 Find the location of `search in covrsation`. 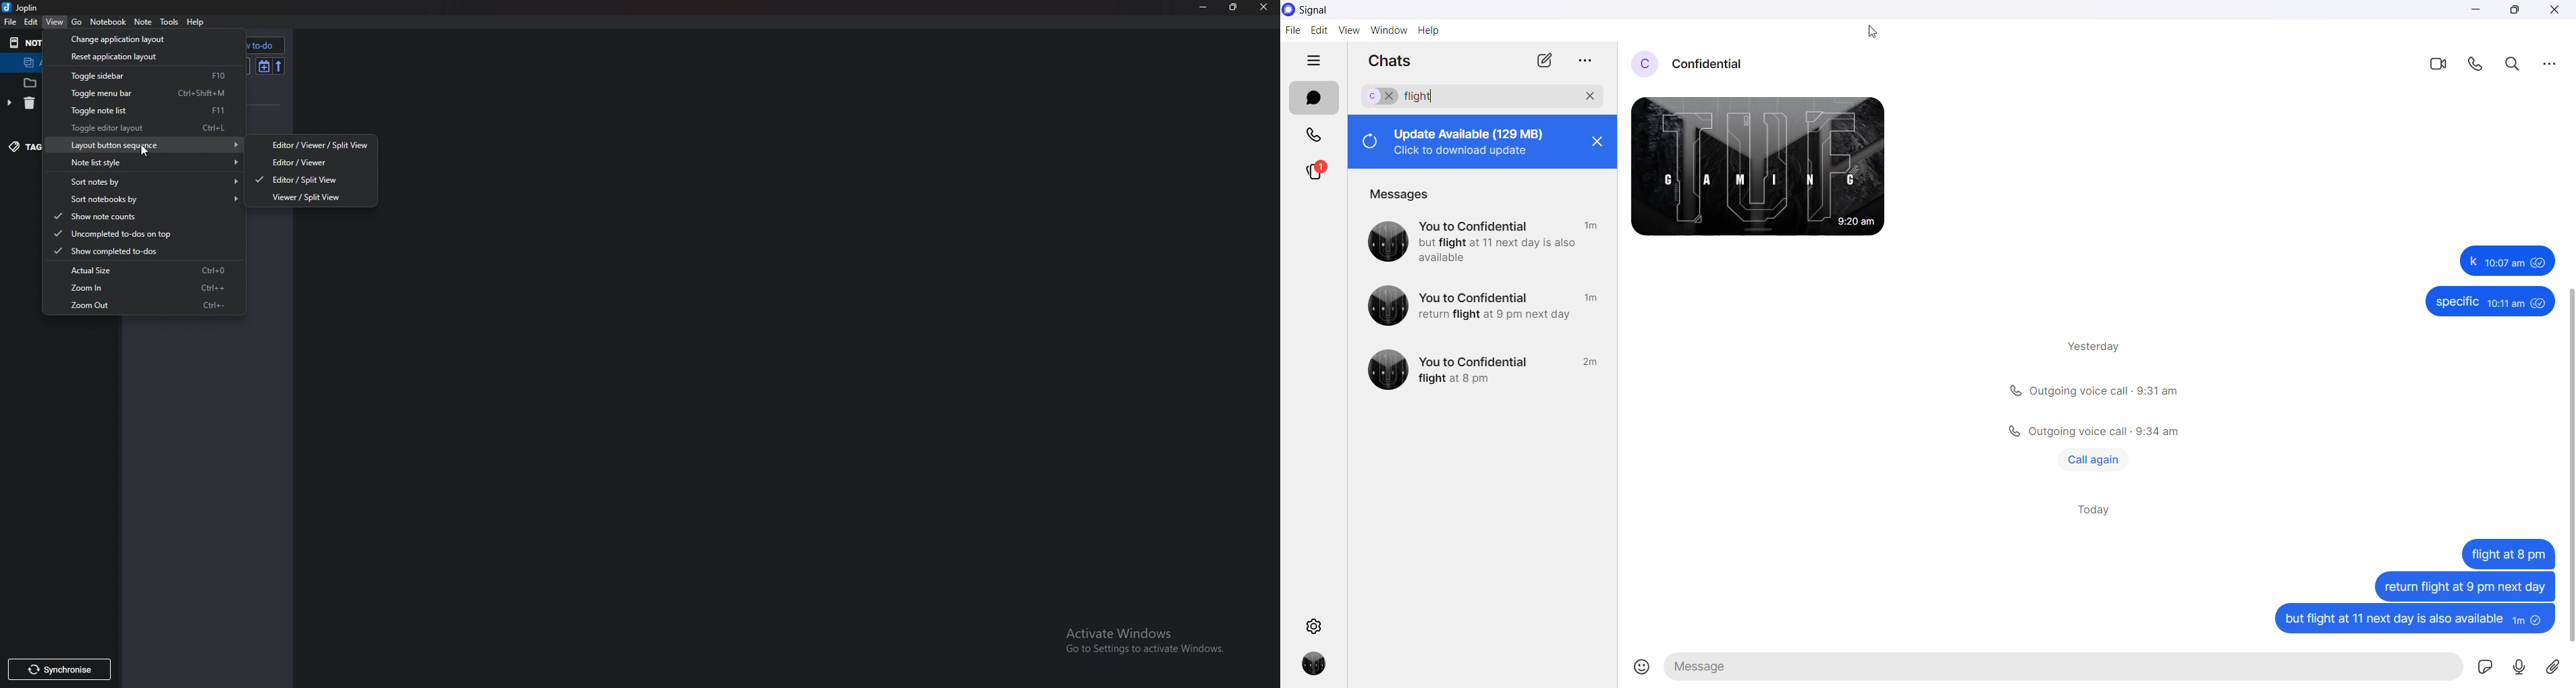

search in covrsation is located at coordinates (2513, 65).